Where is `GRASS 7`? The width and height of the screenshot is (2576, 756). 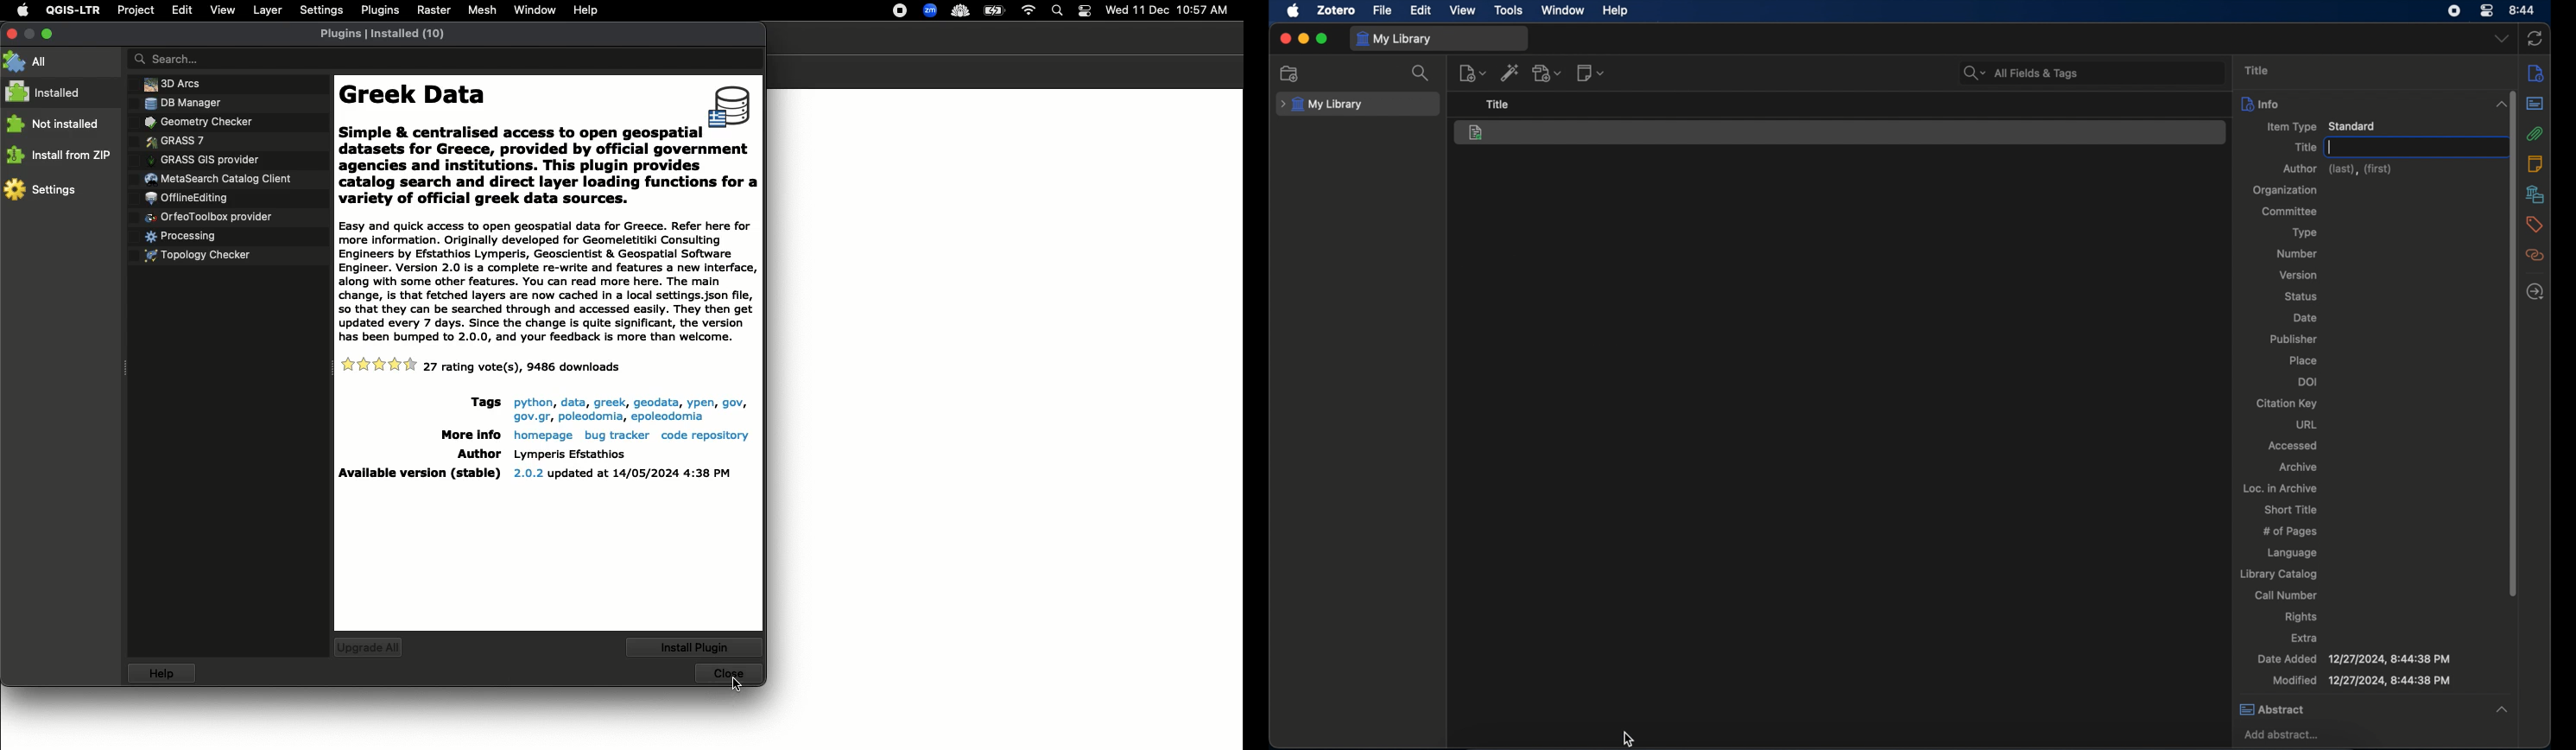 GRASS 7 is located at coordinates (174, 142).